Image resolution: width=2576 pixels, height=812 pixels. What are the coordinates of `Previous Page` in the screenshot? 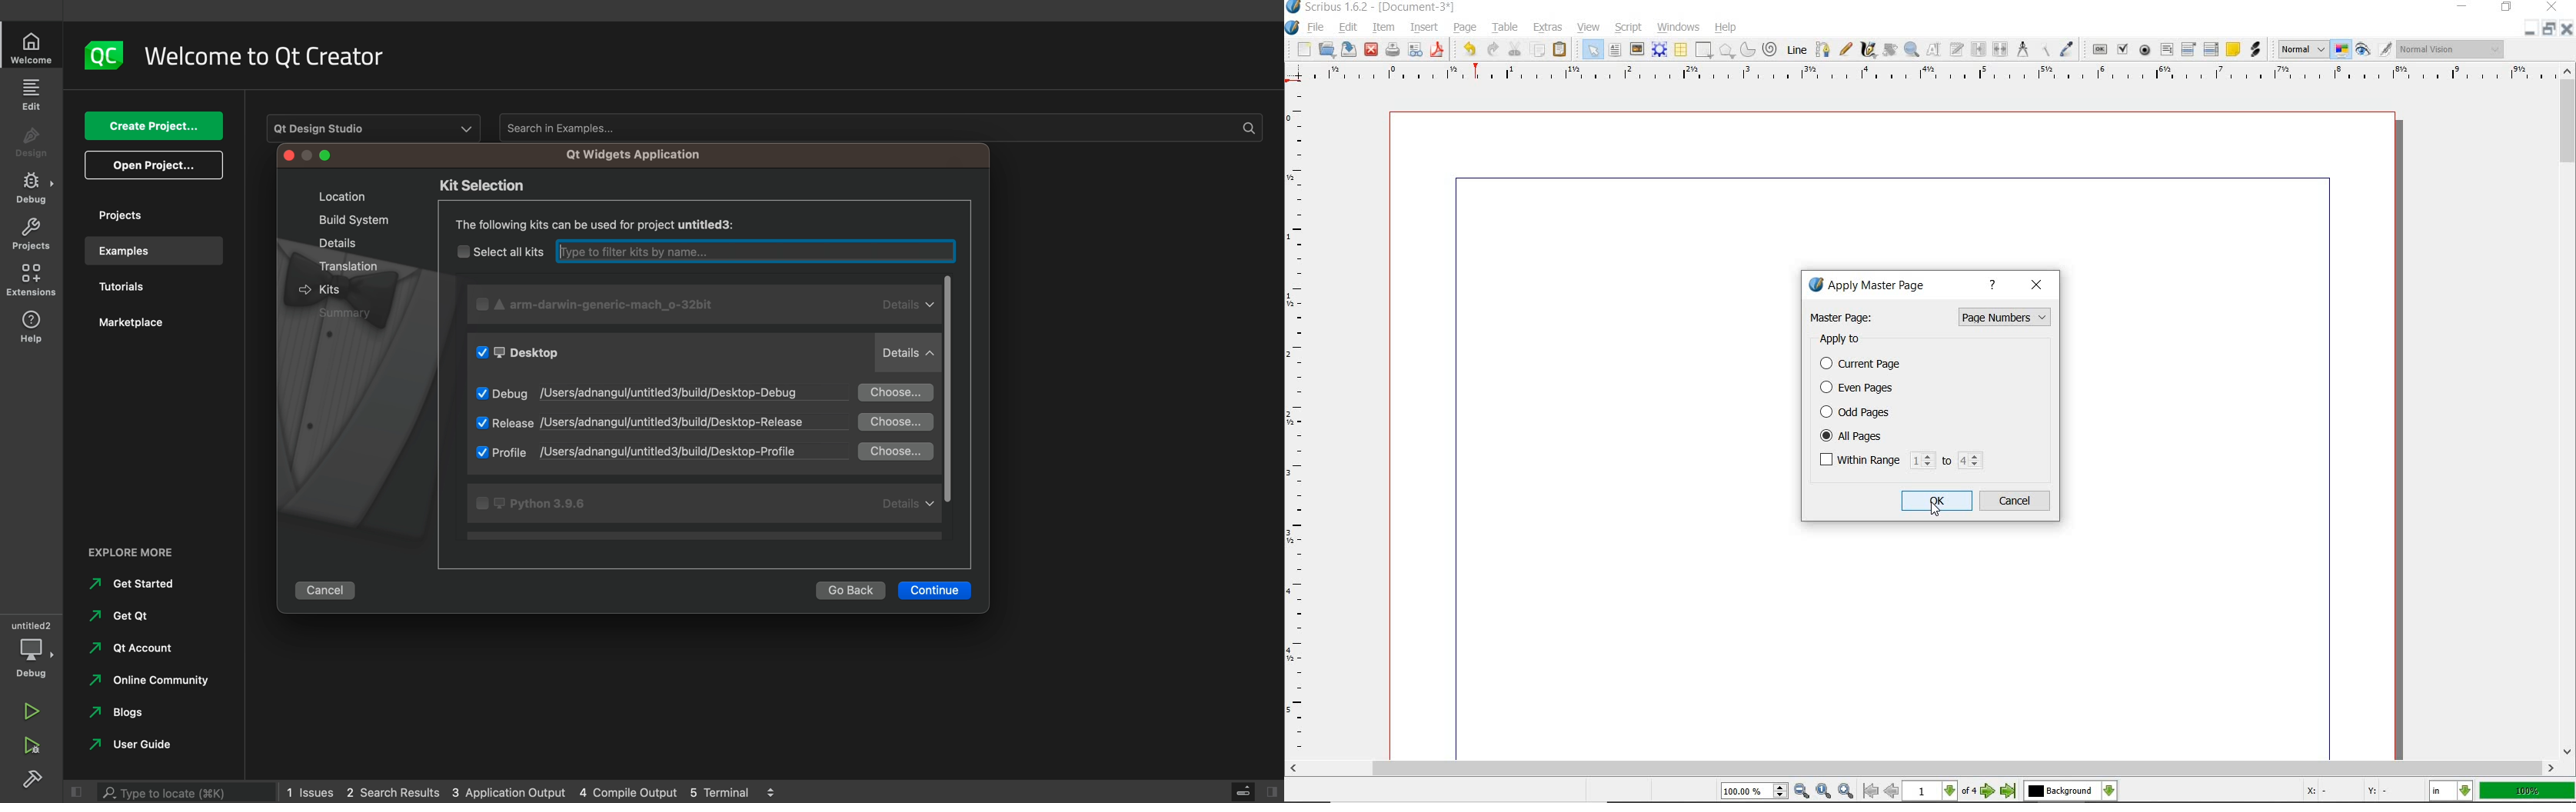 It's located at (1892, 792).